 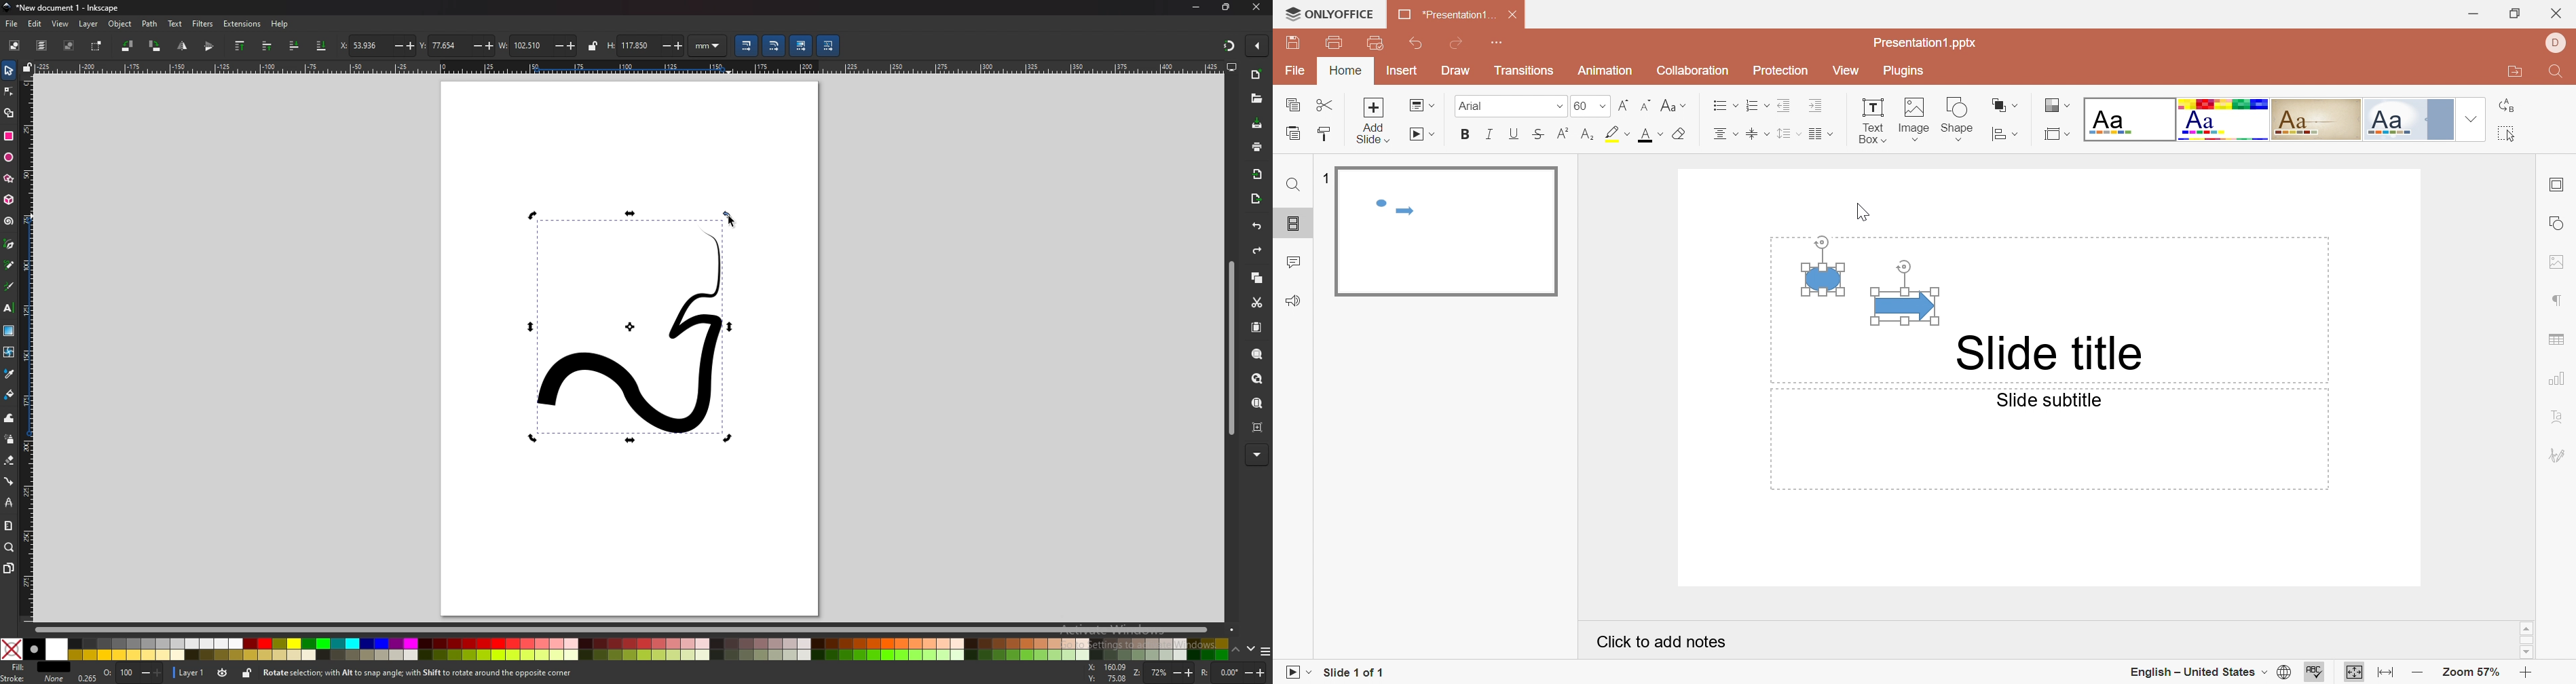 What do you see at coordinates (1645, 102) in the screenshot?
I see `Decrement Font Size` at bounding box center [1645, 102].